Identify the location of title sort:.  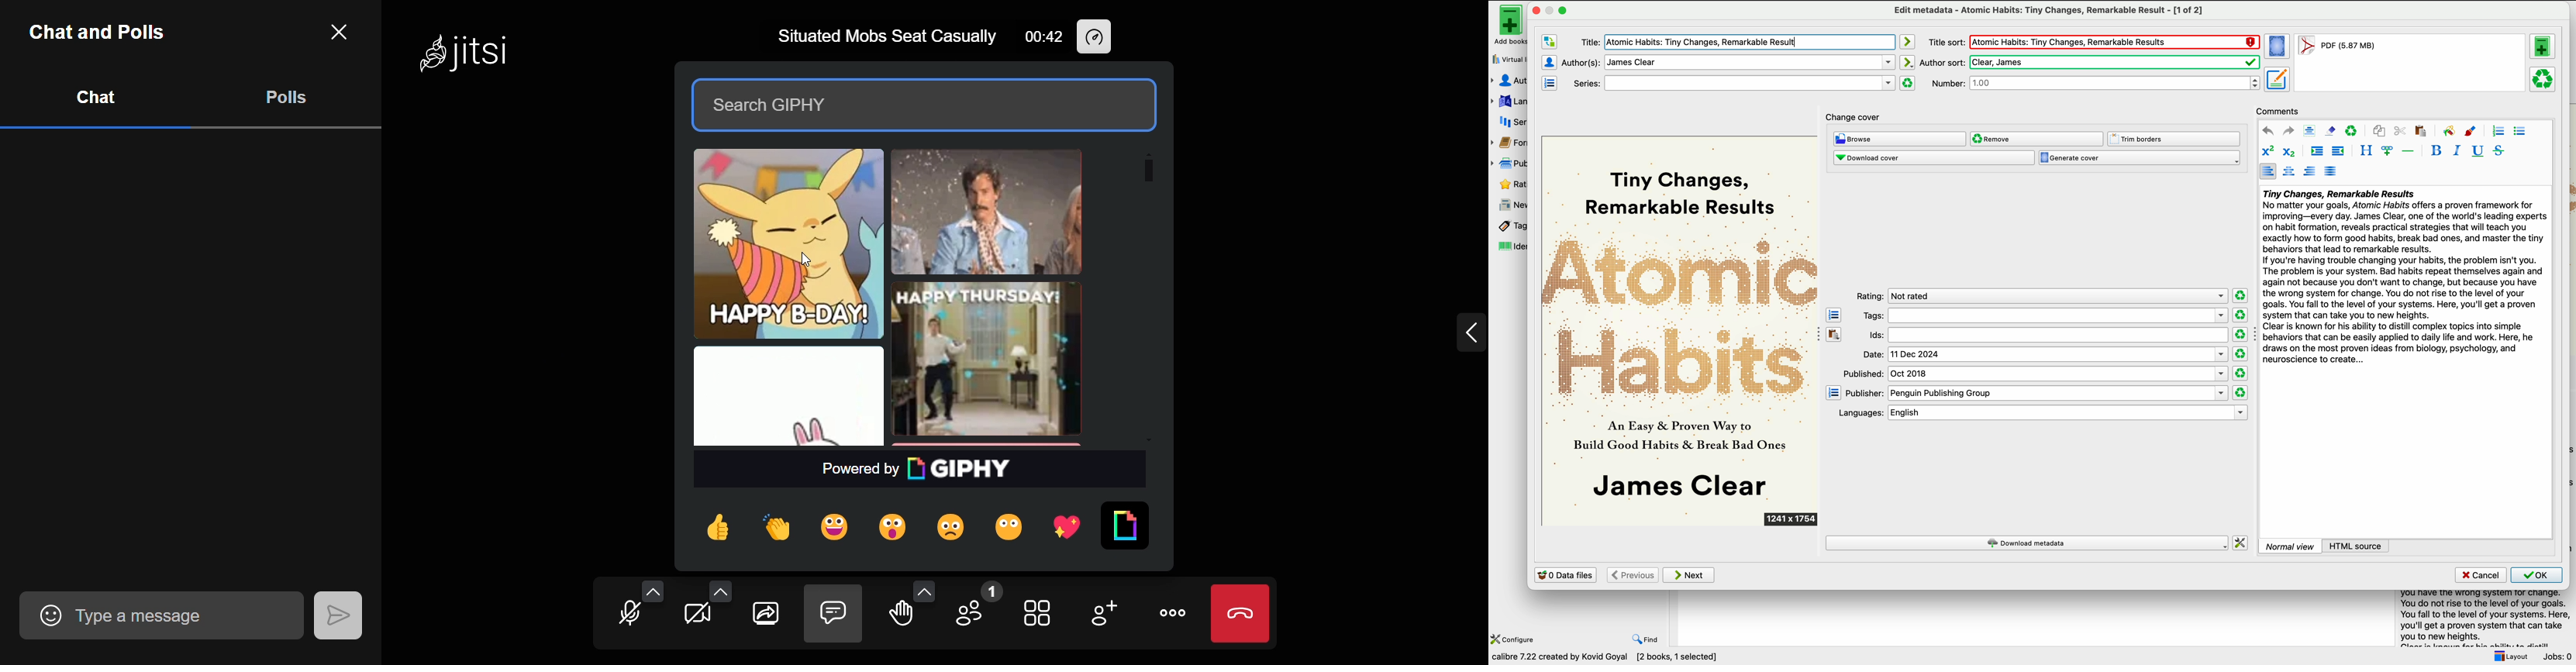
(1946, 42).